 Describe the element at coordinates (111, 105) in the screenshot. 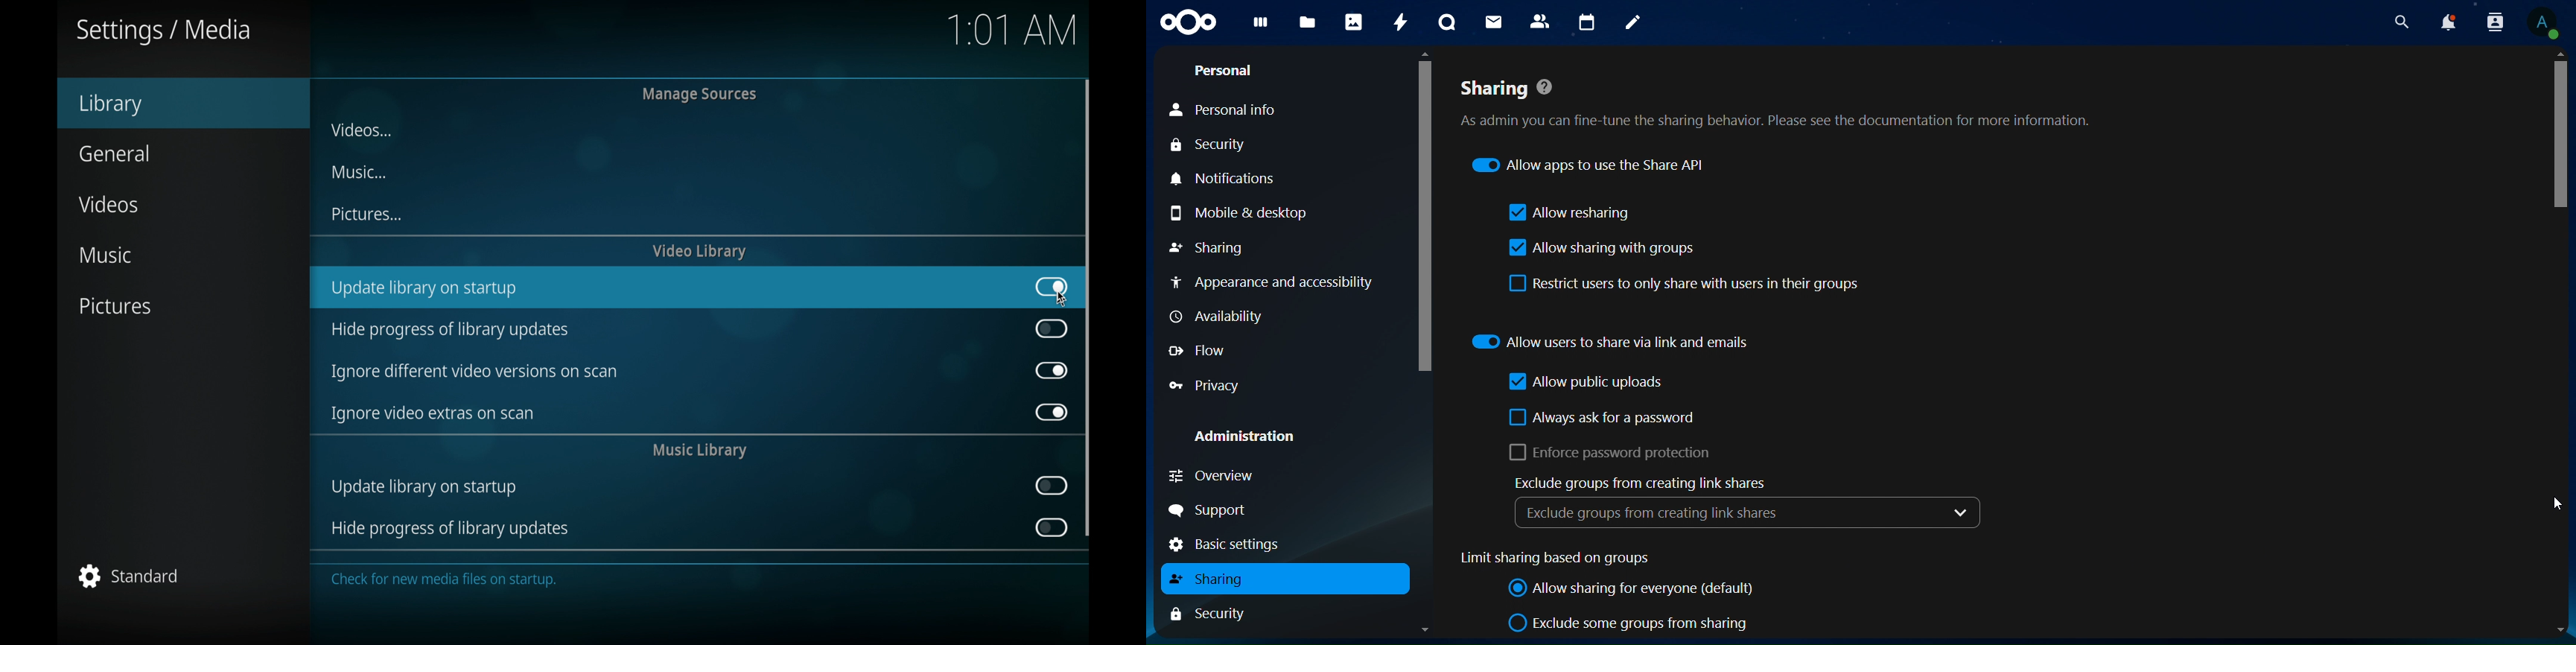

I see `library` at that location.